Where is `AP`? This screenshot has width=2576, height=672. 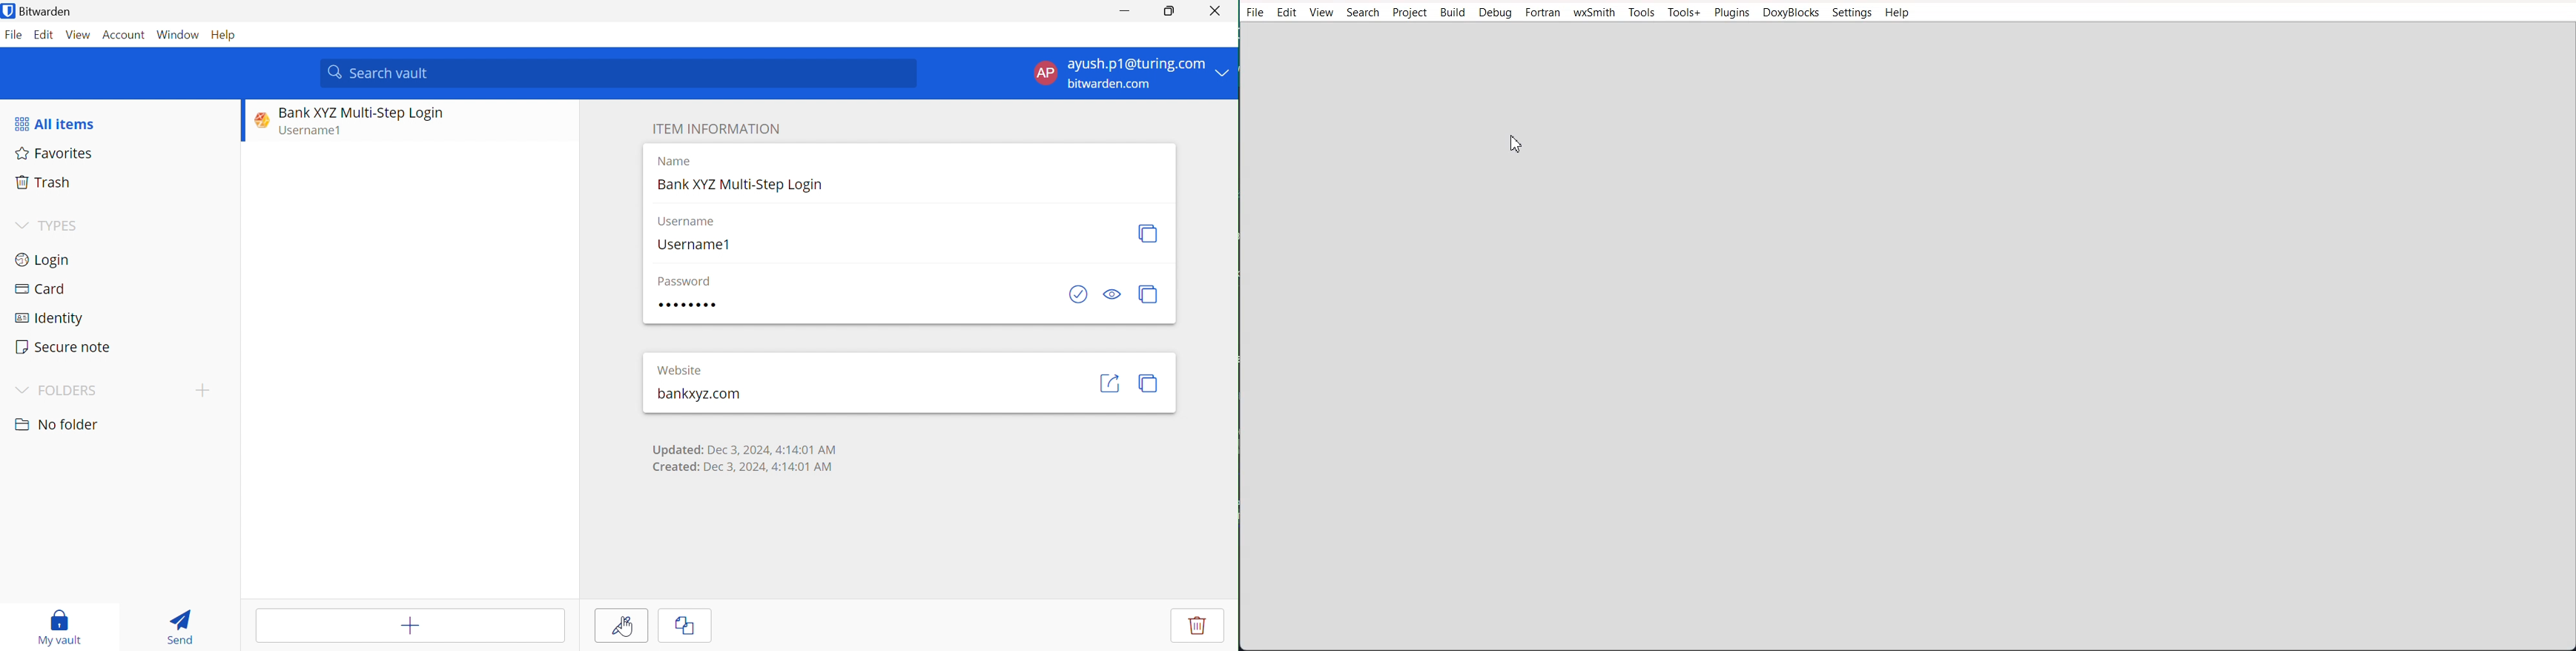
AP is located at coordinates (1050, 73).